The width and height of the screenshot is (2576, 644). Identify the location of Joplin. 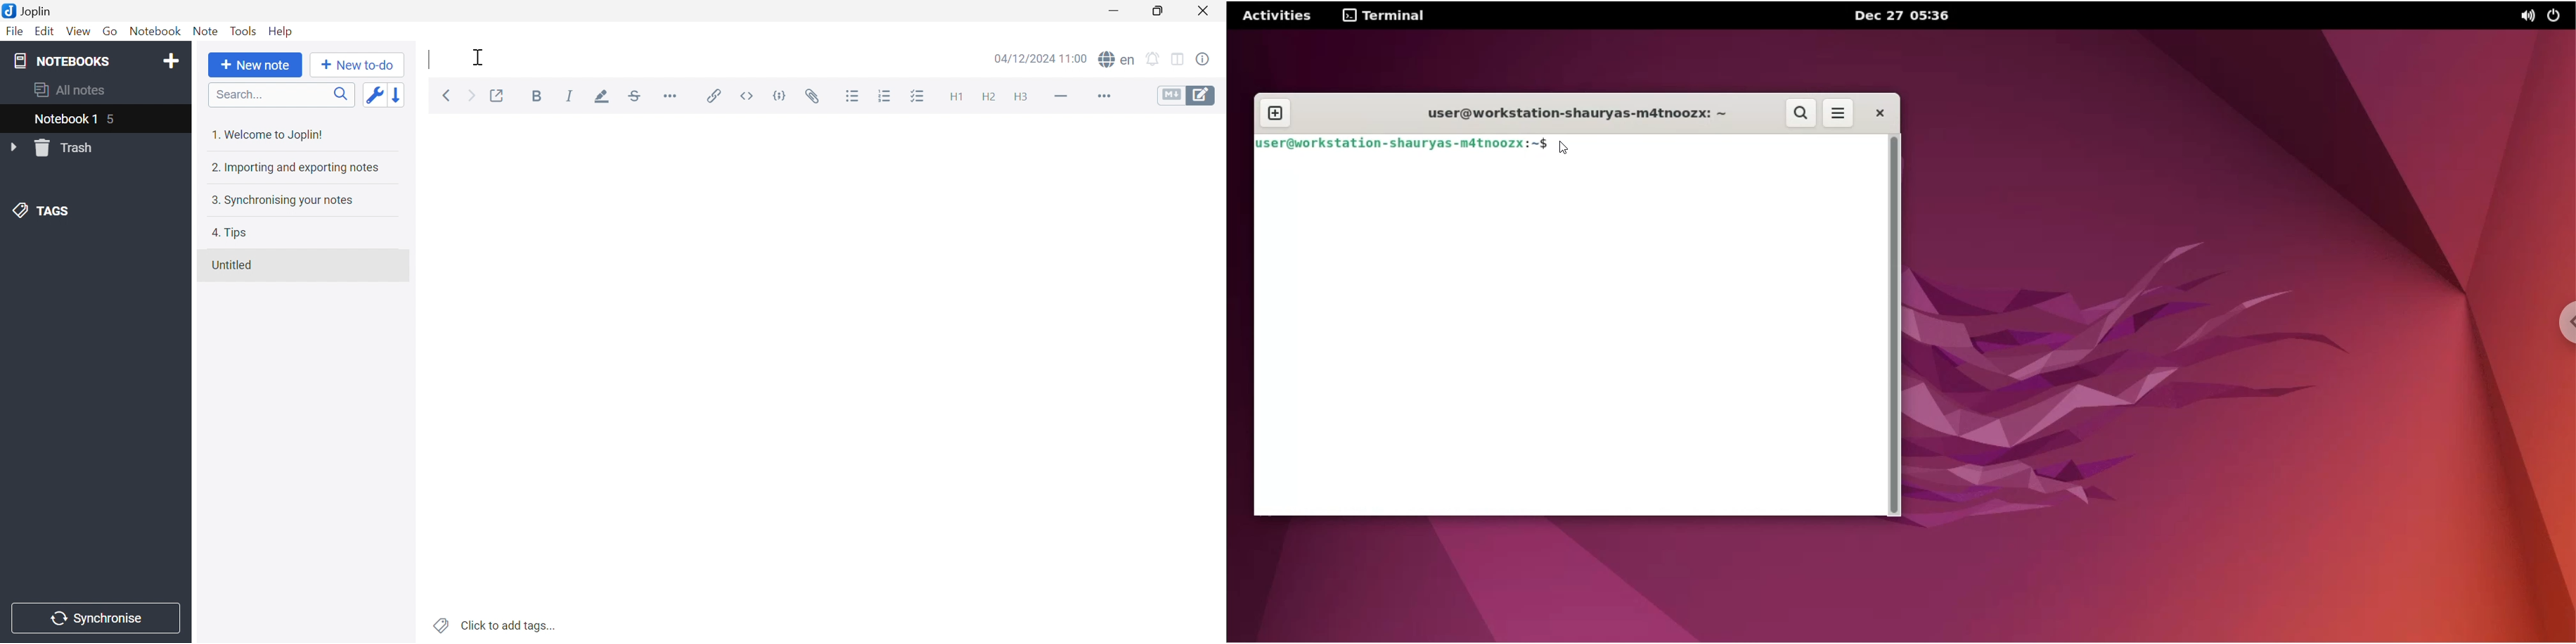
(28, 10).